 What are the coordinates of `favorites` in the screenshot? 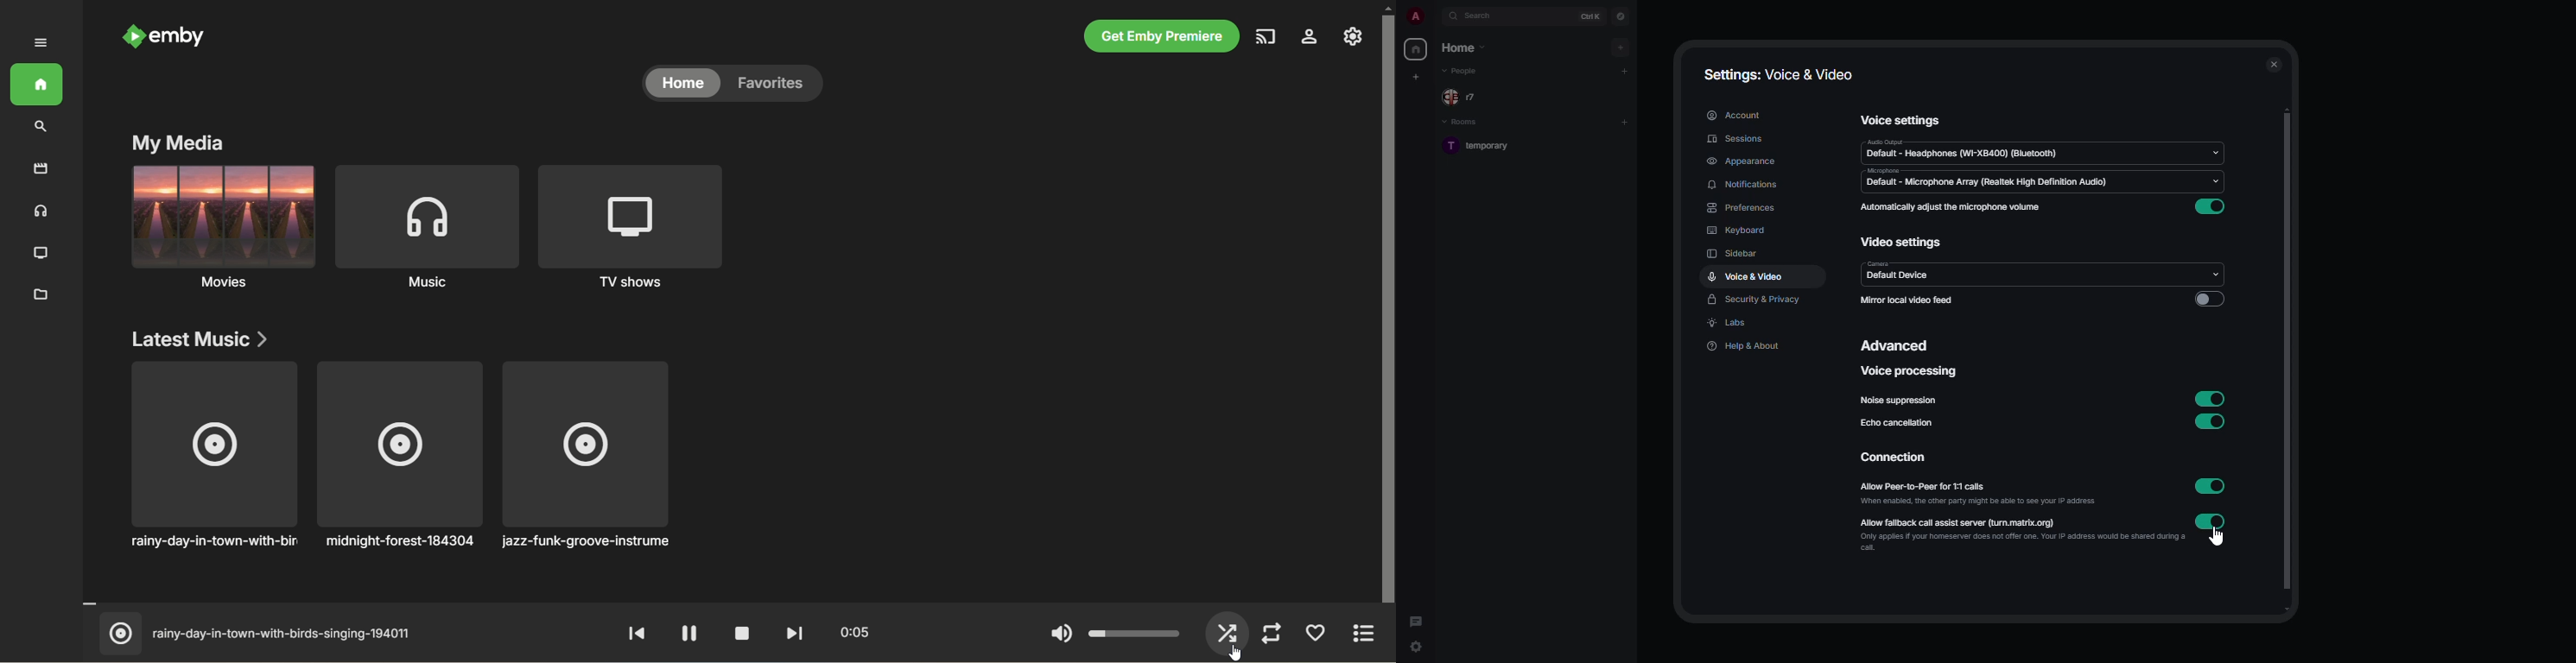 It's located at (1312, 630).